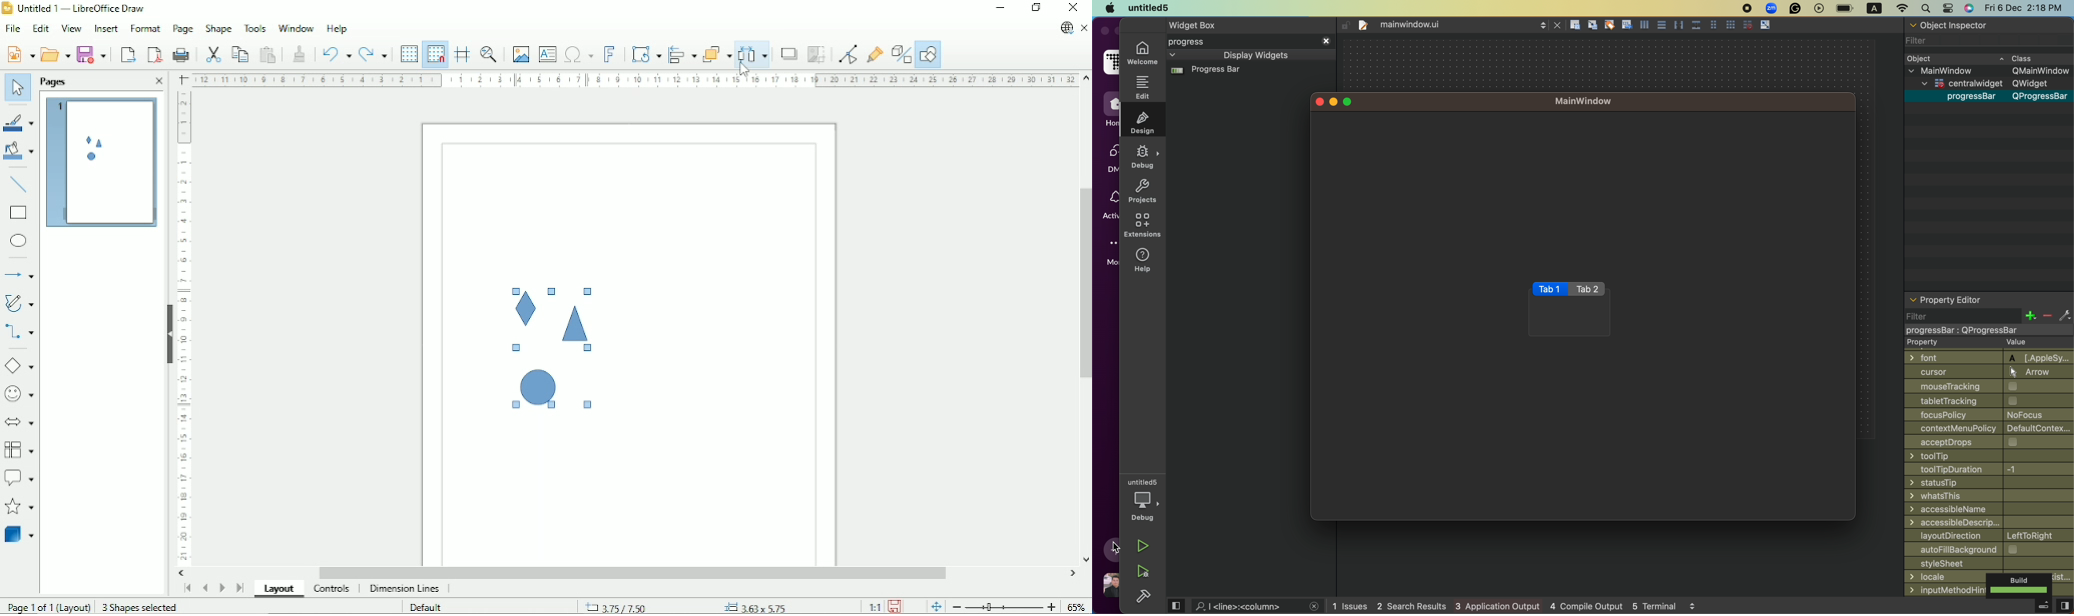 The height and width of the screenshot is (616, 2100). Describe the element at coordinates (1988, 330) in the screenshot. I see `progress bar` at that location.